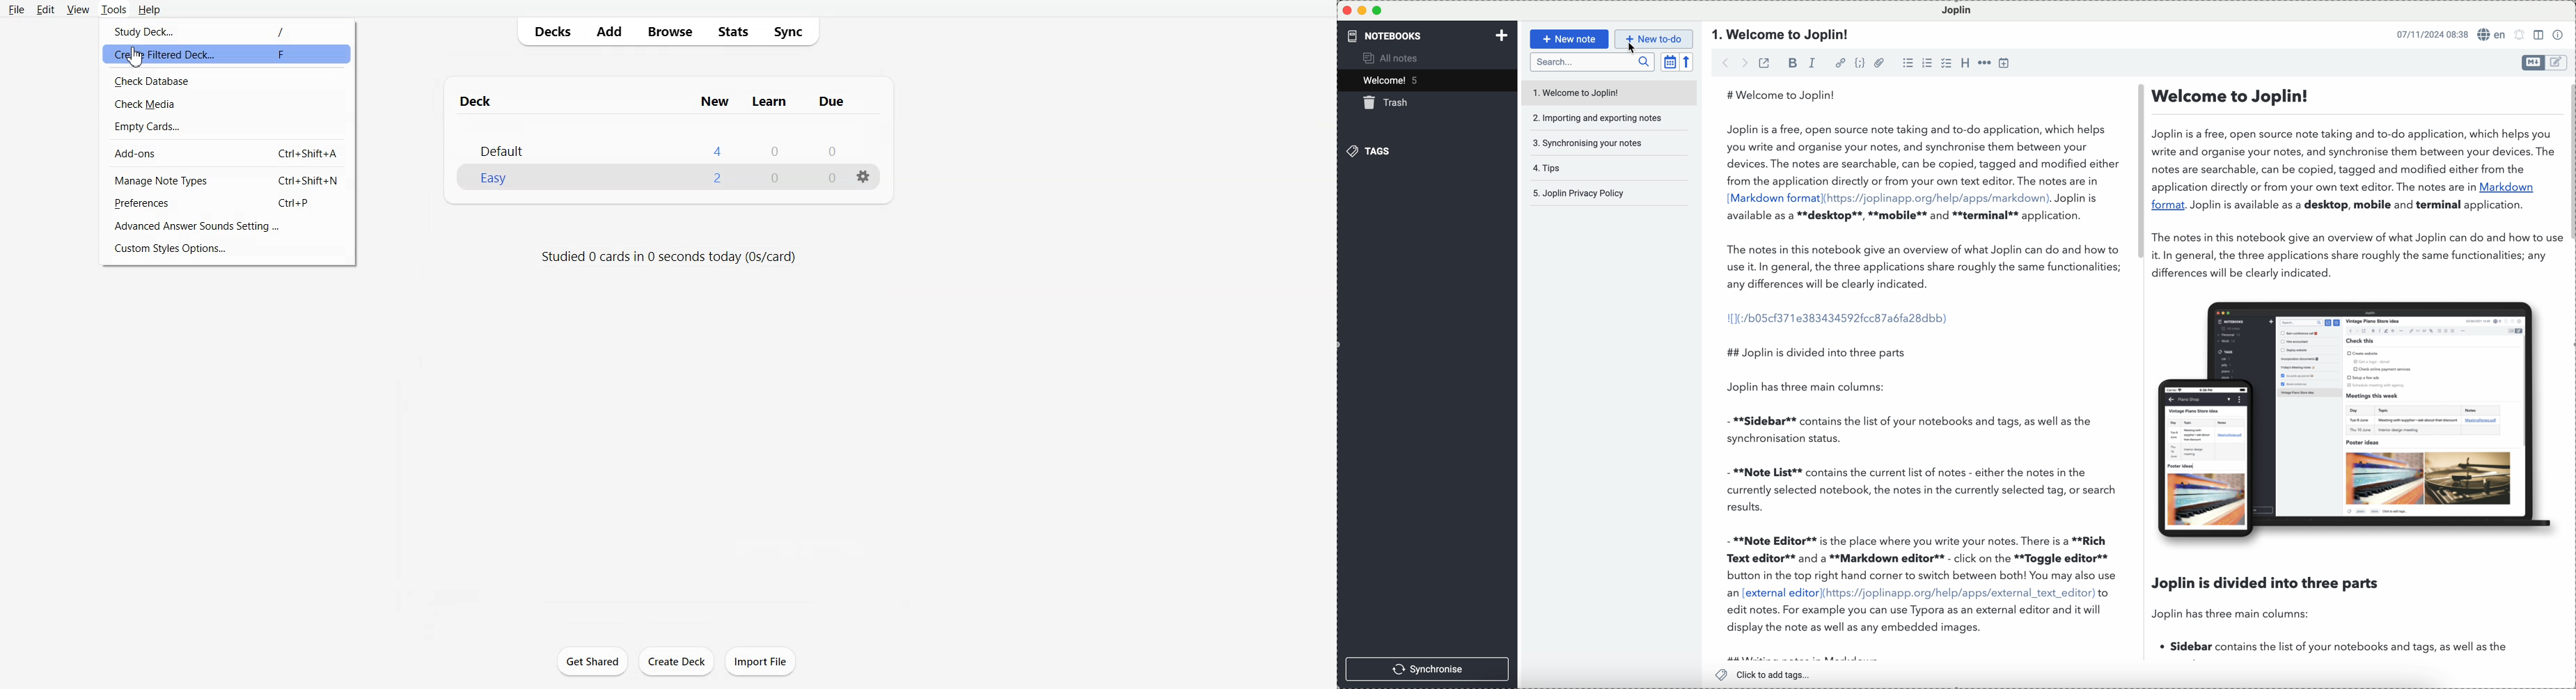  Describe the element at coordinates (78, 9) in the screenshot. I see `View` at that location.